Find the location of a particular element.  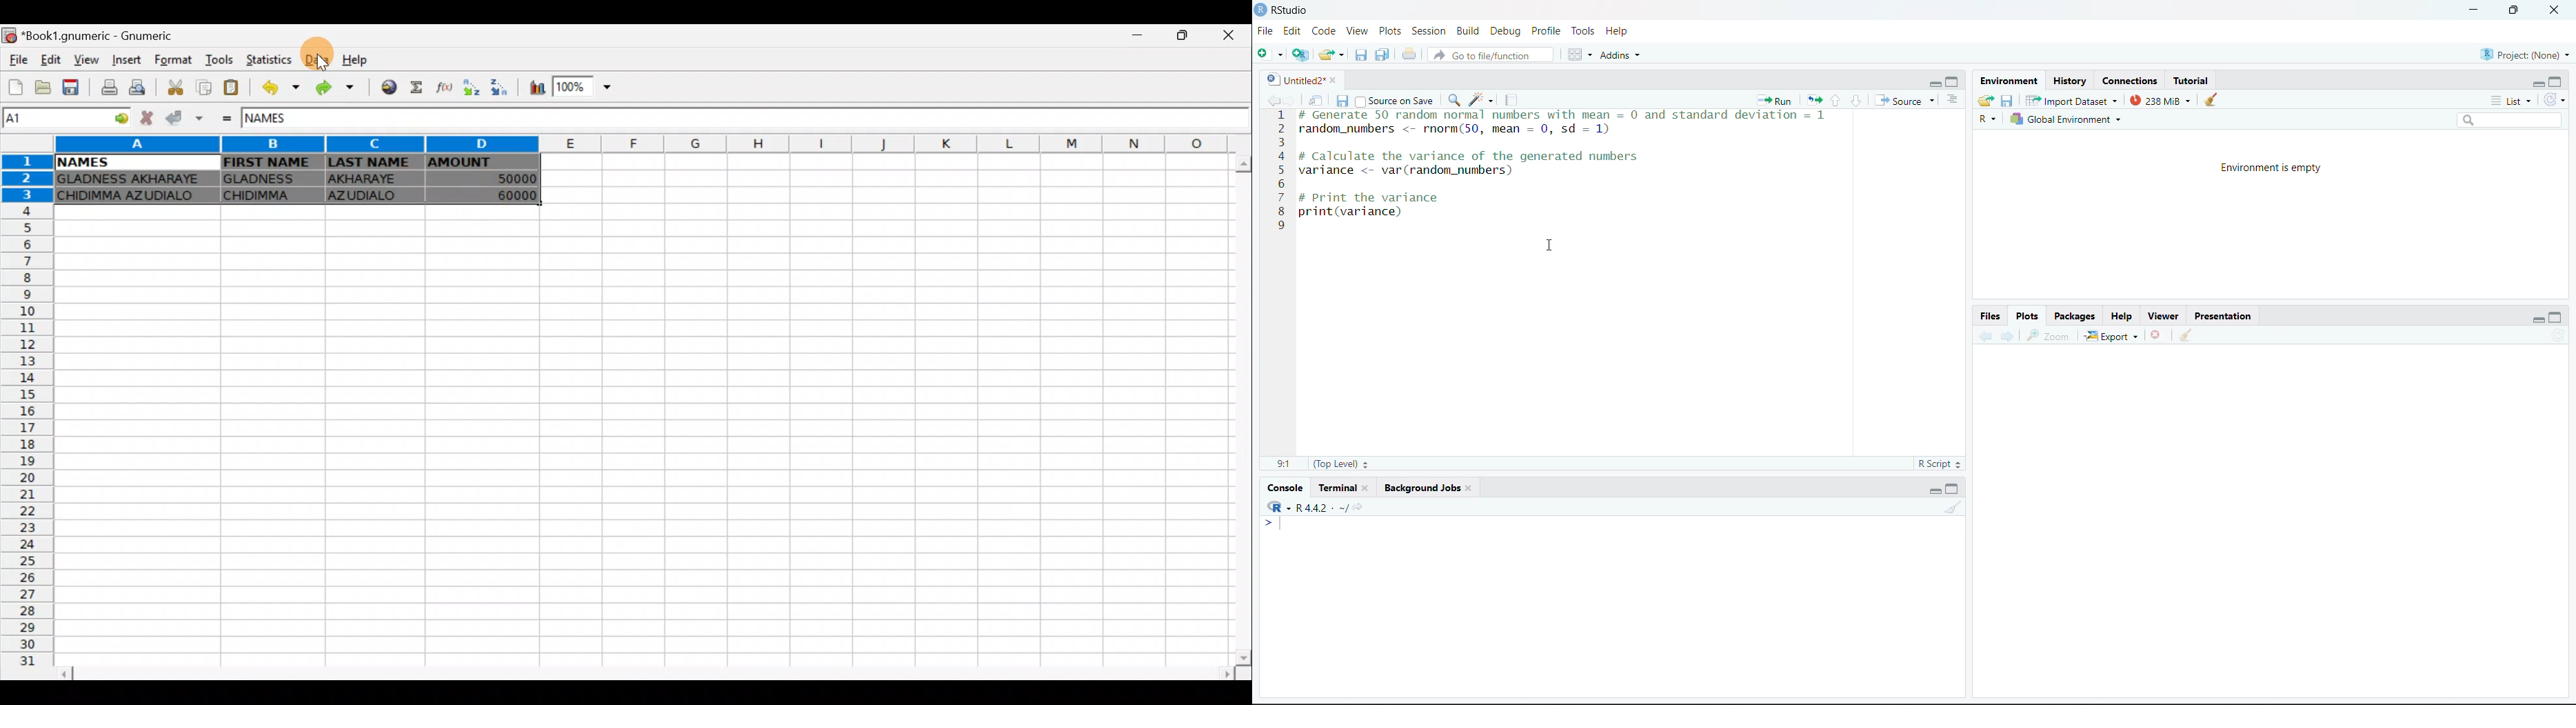

AMOUNT is located at coordinates (480, 164).